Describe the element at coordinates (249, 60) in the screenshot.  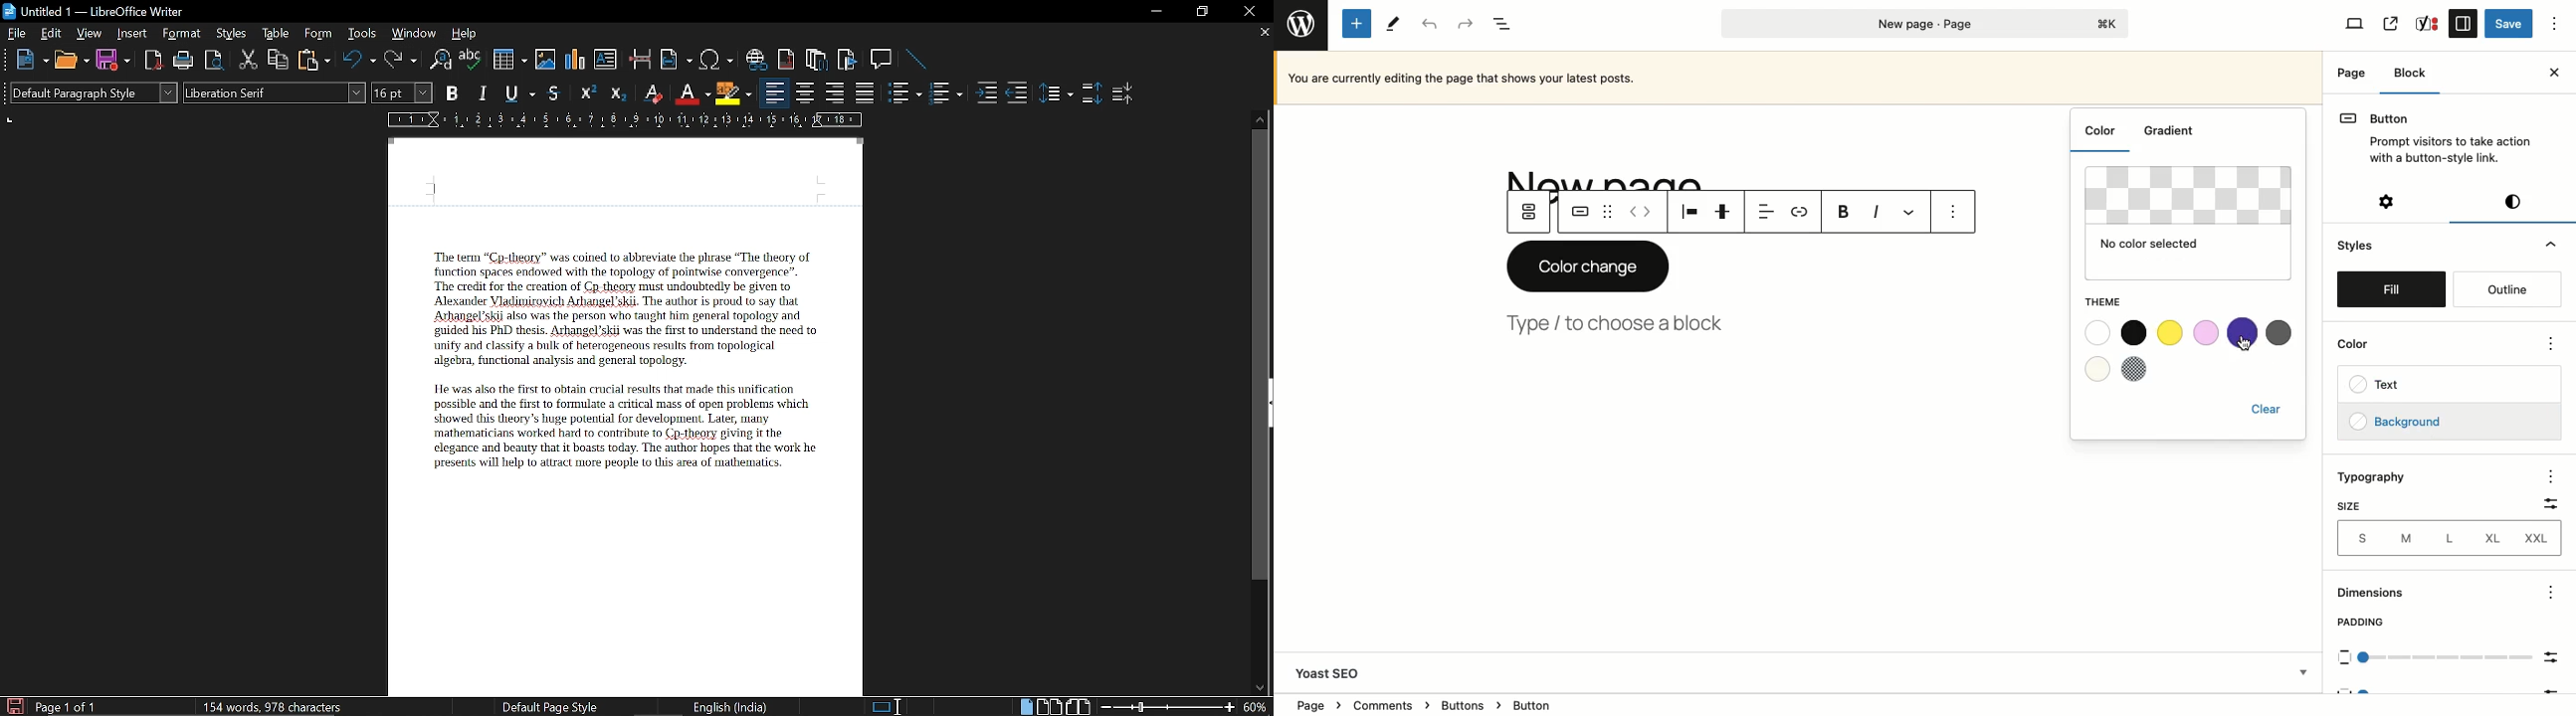
I see `Cut` at that location.